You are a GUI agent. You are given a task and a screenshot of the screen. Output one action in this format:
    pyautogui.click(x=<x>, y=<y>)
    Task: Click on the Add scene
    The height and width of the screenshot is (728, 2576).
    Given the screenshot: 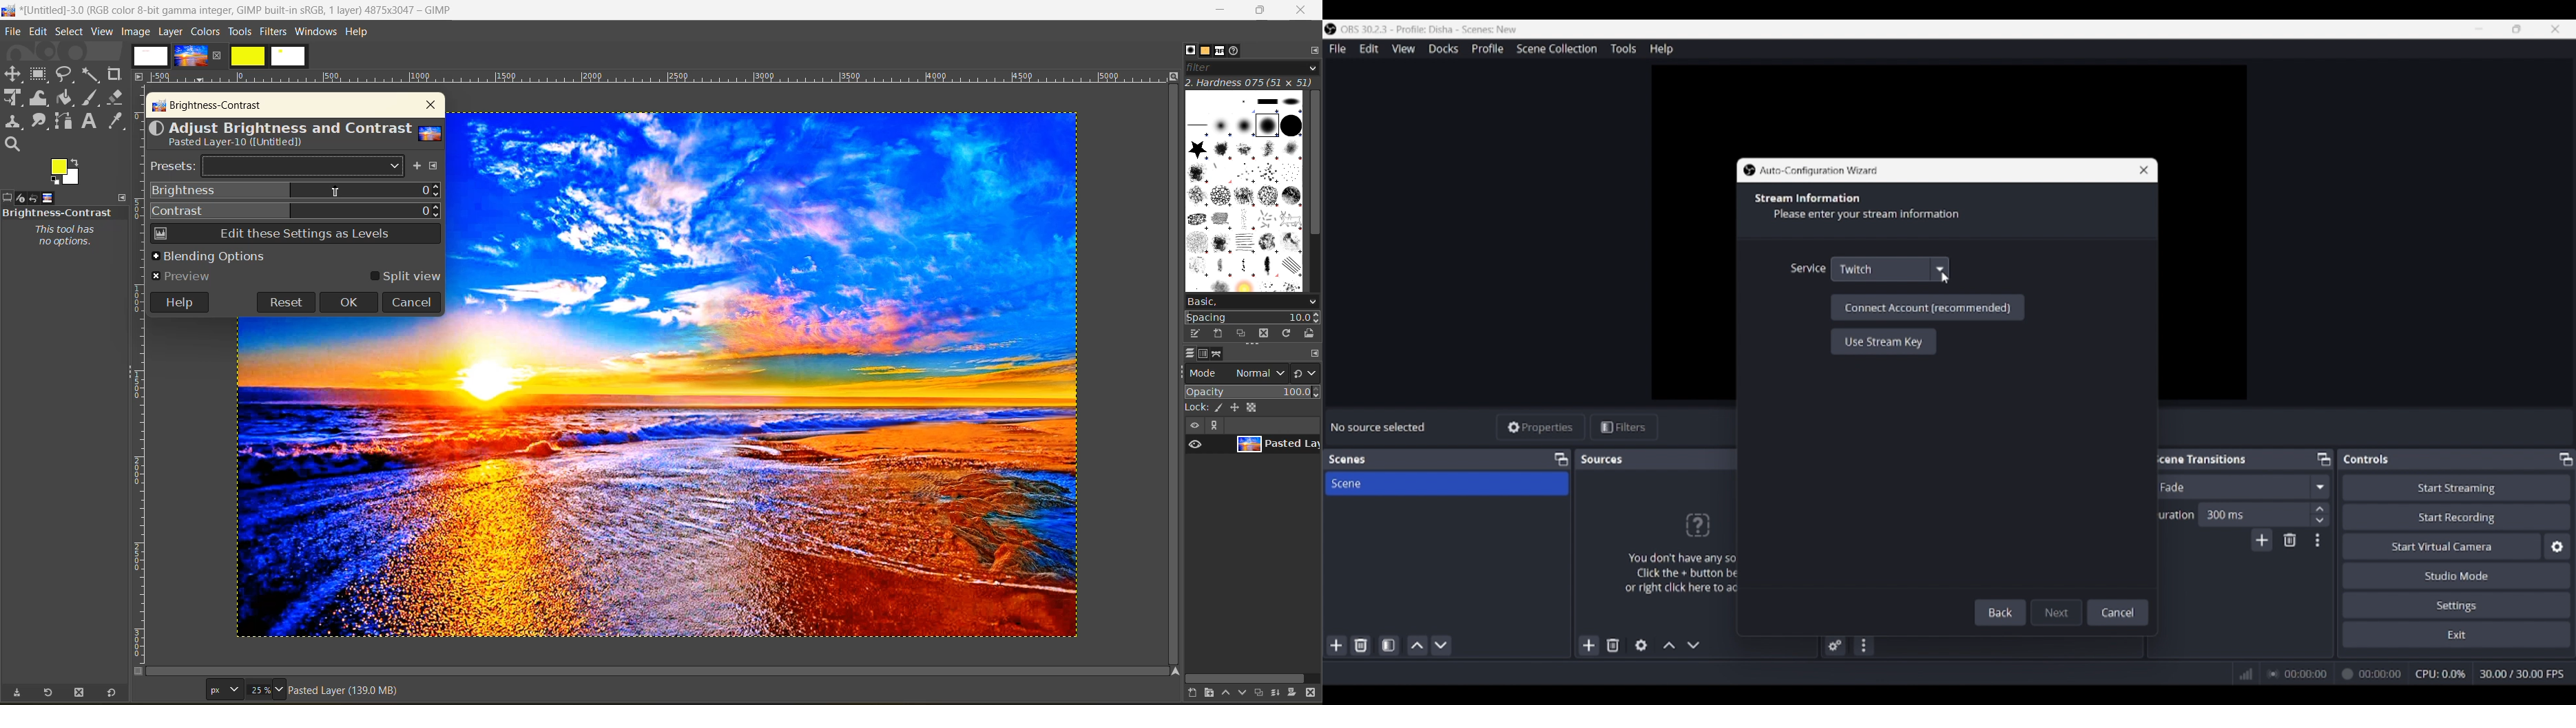 What is the action you would take?
    pyautogui.click(x=1337, y=646)
    